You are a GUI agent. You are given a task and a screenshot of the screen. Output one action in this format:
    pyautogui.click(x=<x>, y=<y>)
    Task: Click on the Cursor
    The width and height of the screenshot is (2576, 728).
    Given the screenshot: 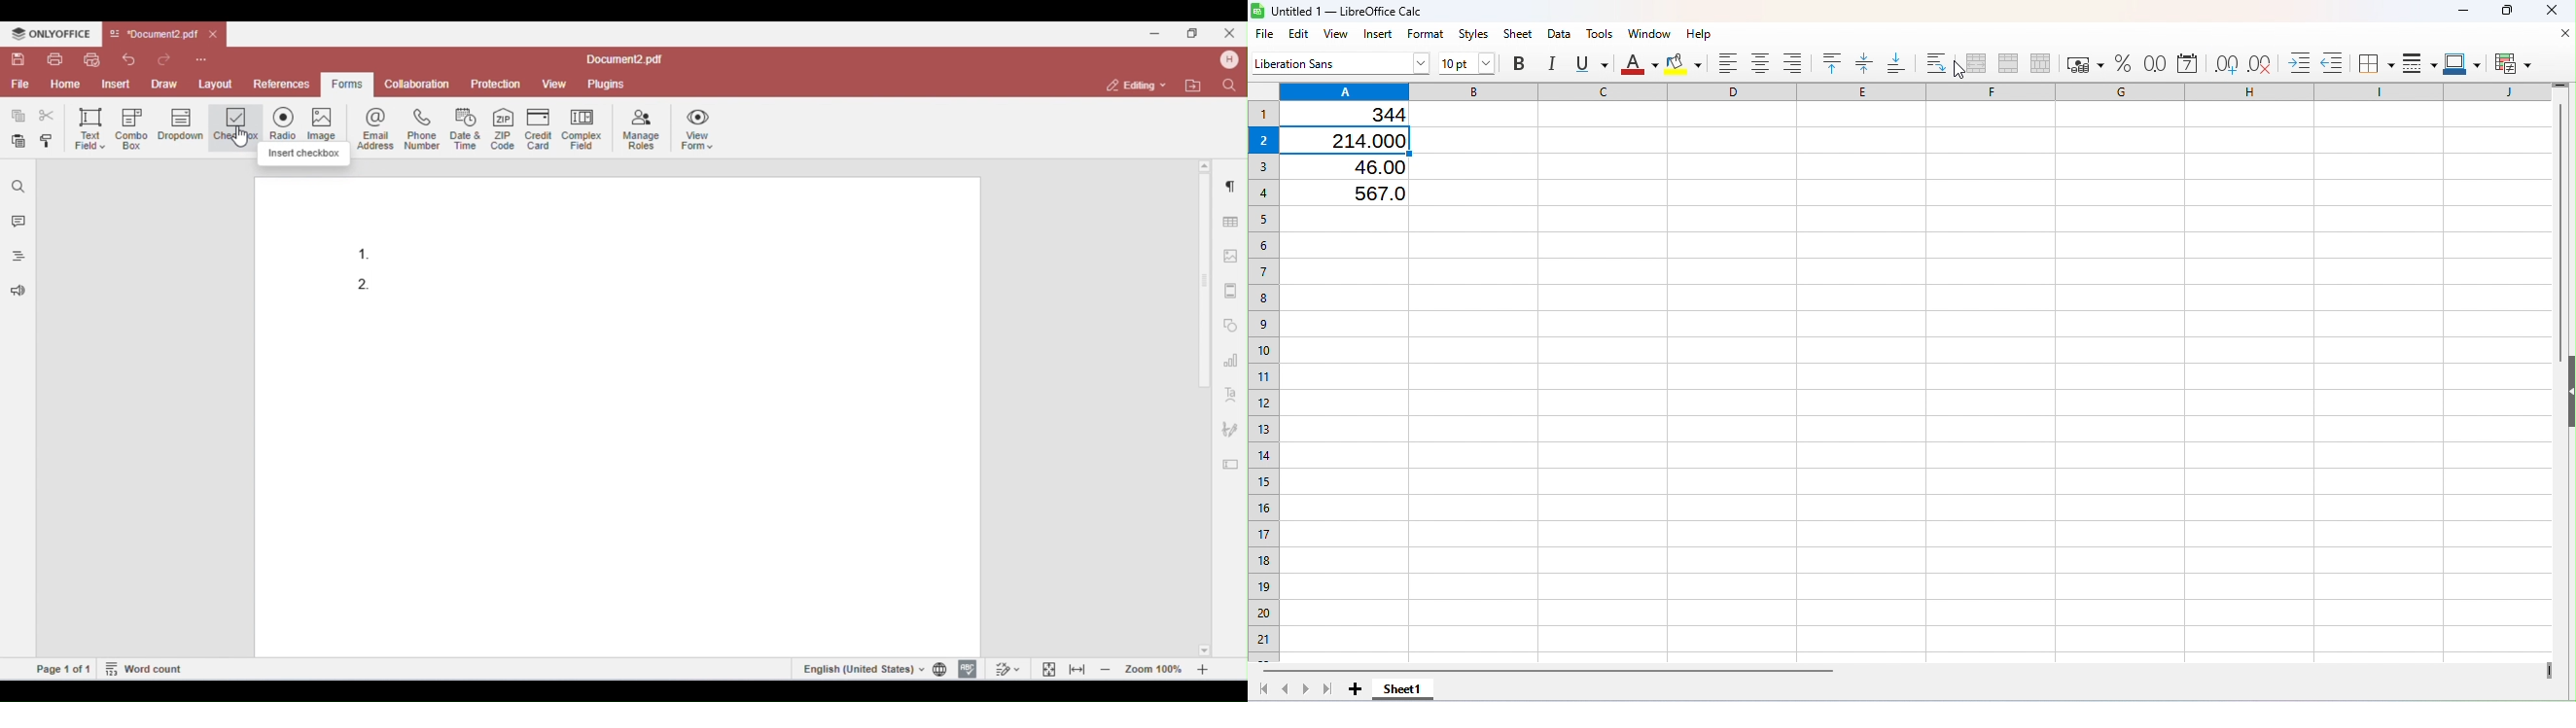 What is the action you would take?
    pyautogui.click(x=1957, y=68)
    